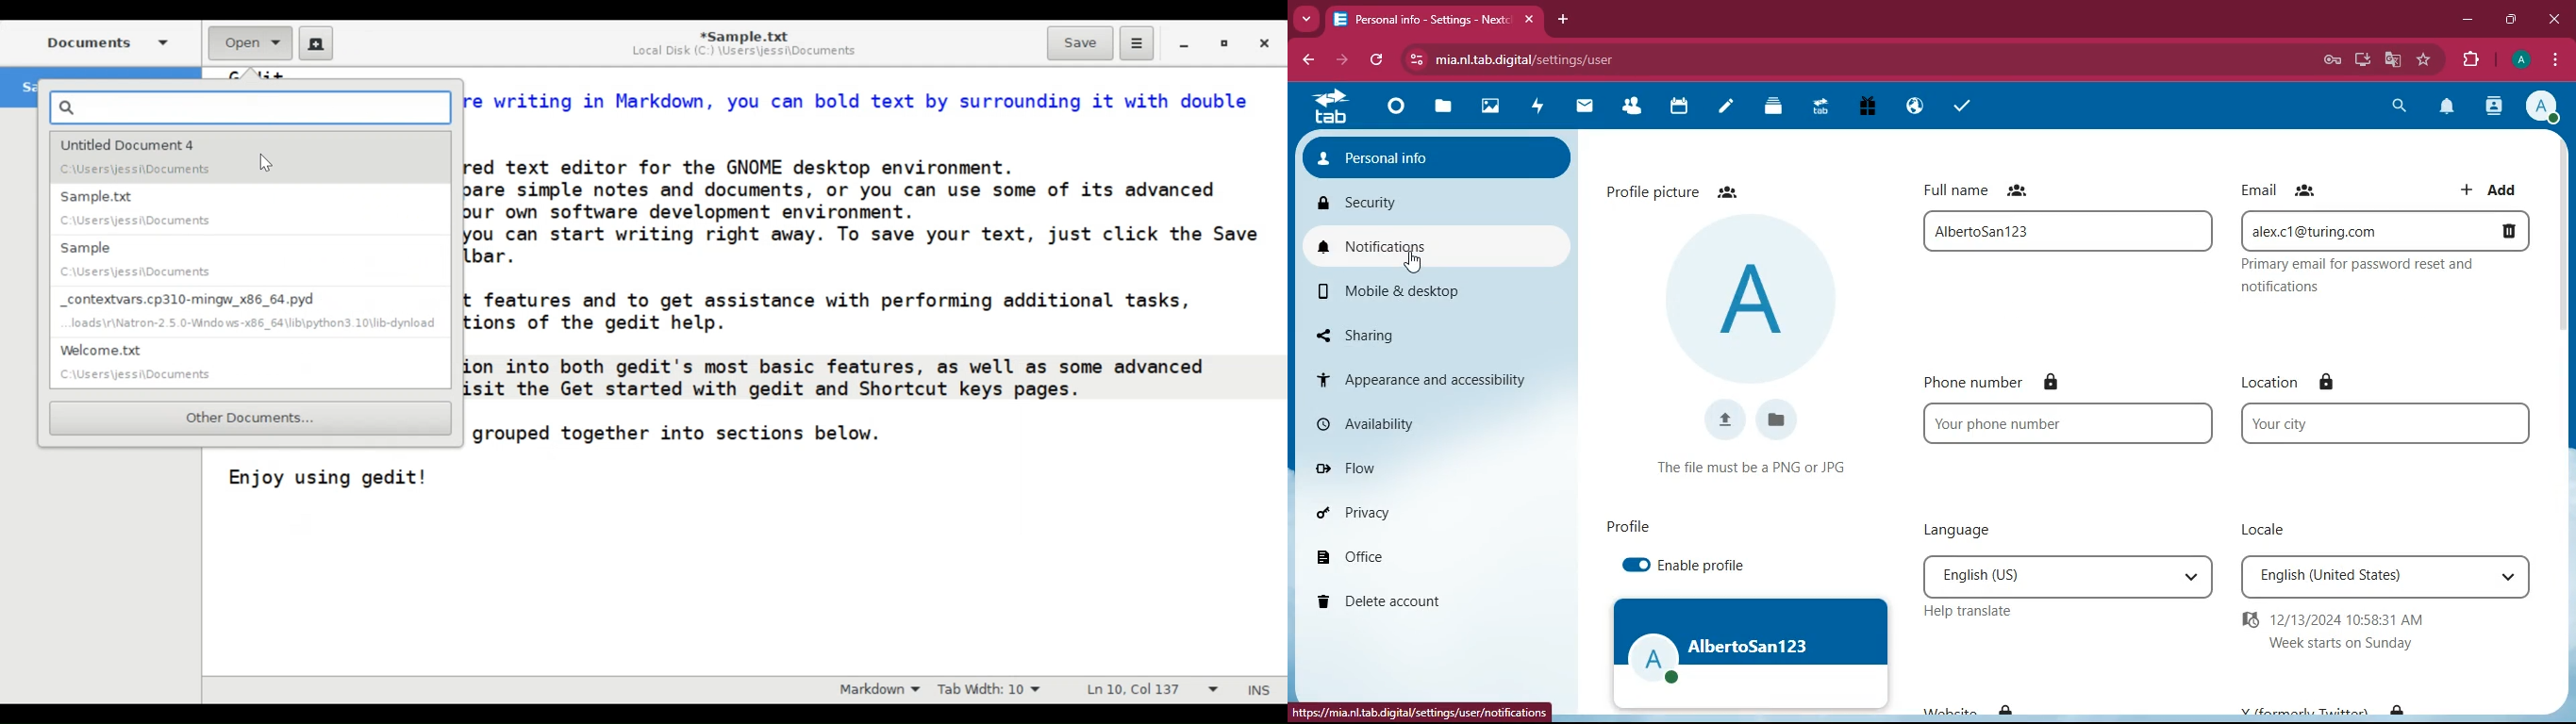  What do you see at coordinates (2467, 58) in the screenshot?
I see `extensions` at bounding box center [2467, 58].